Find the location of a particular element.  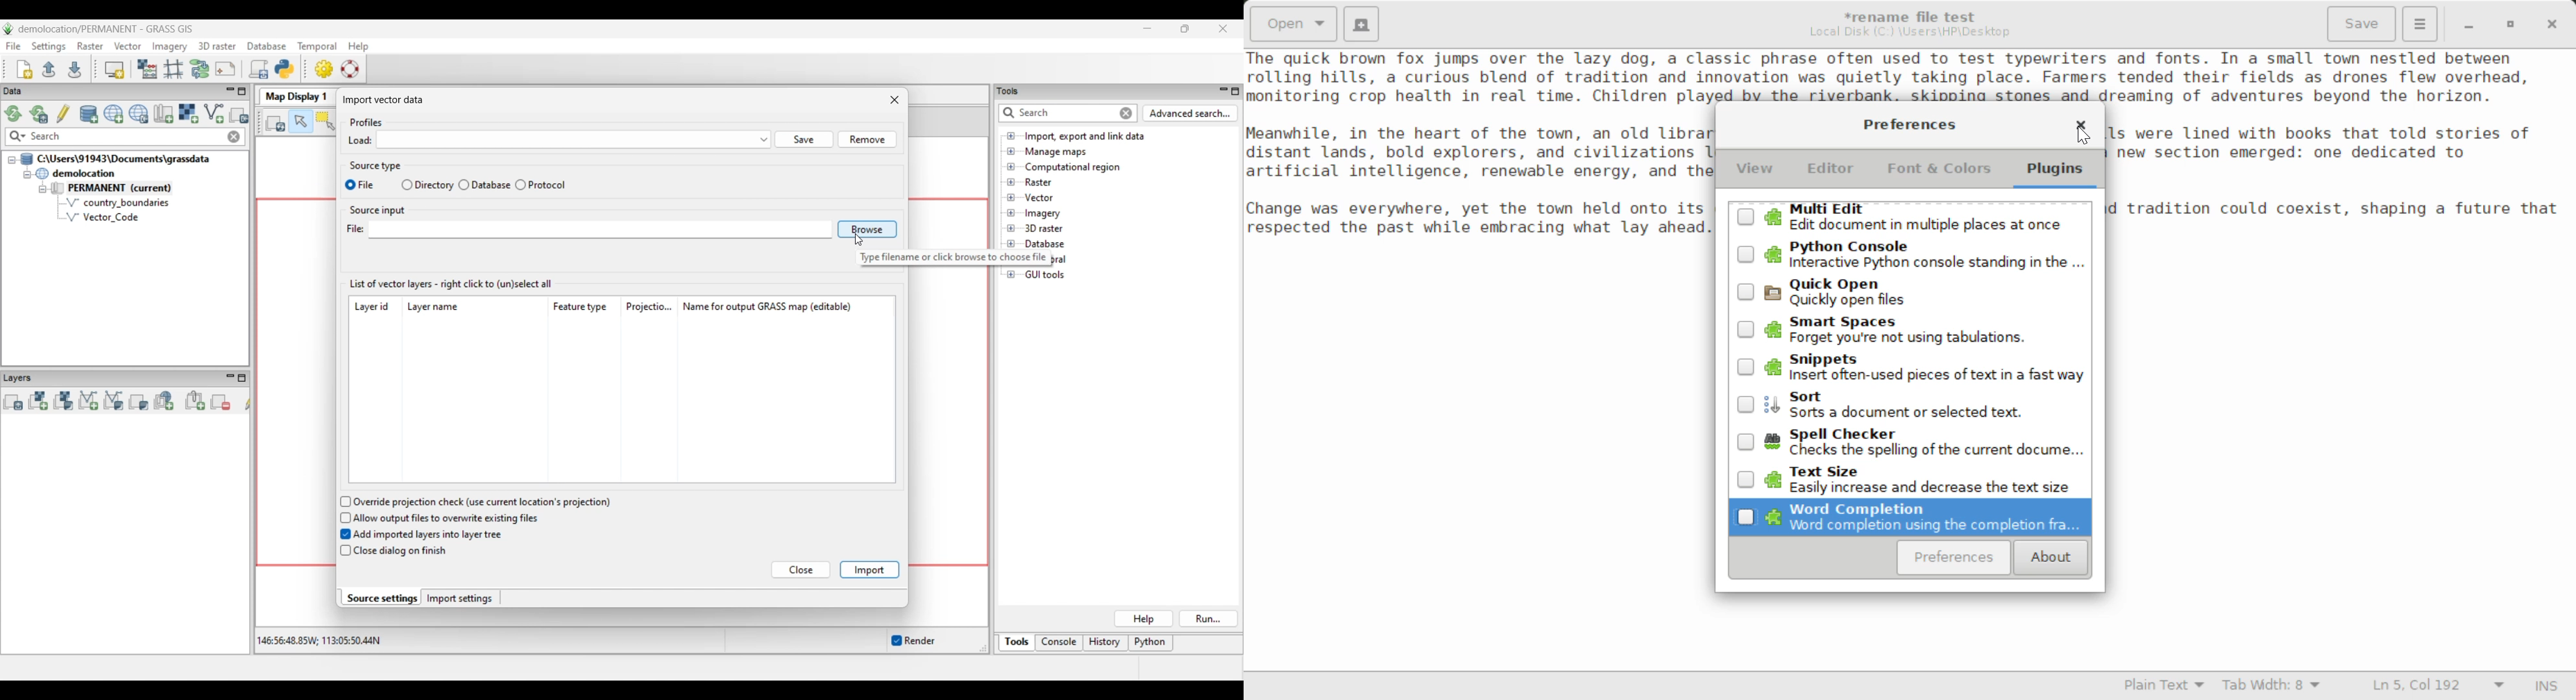

Input Mode is located at coordinates (2546, 688).